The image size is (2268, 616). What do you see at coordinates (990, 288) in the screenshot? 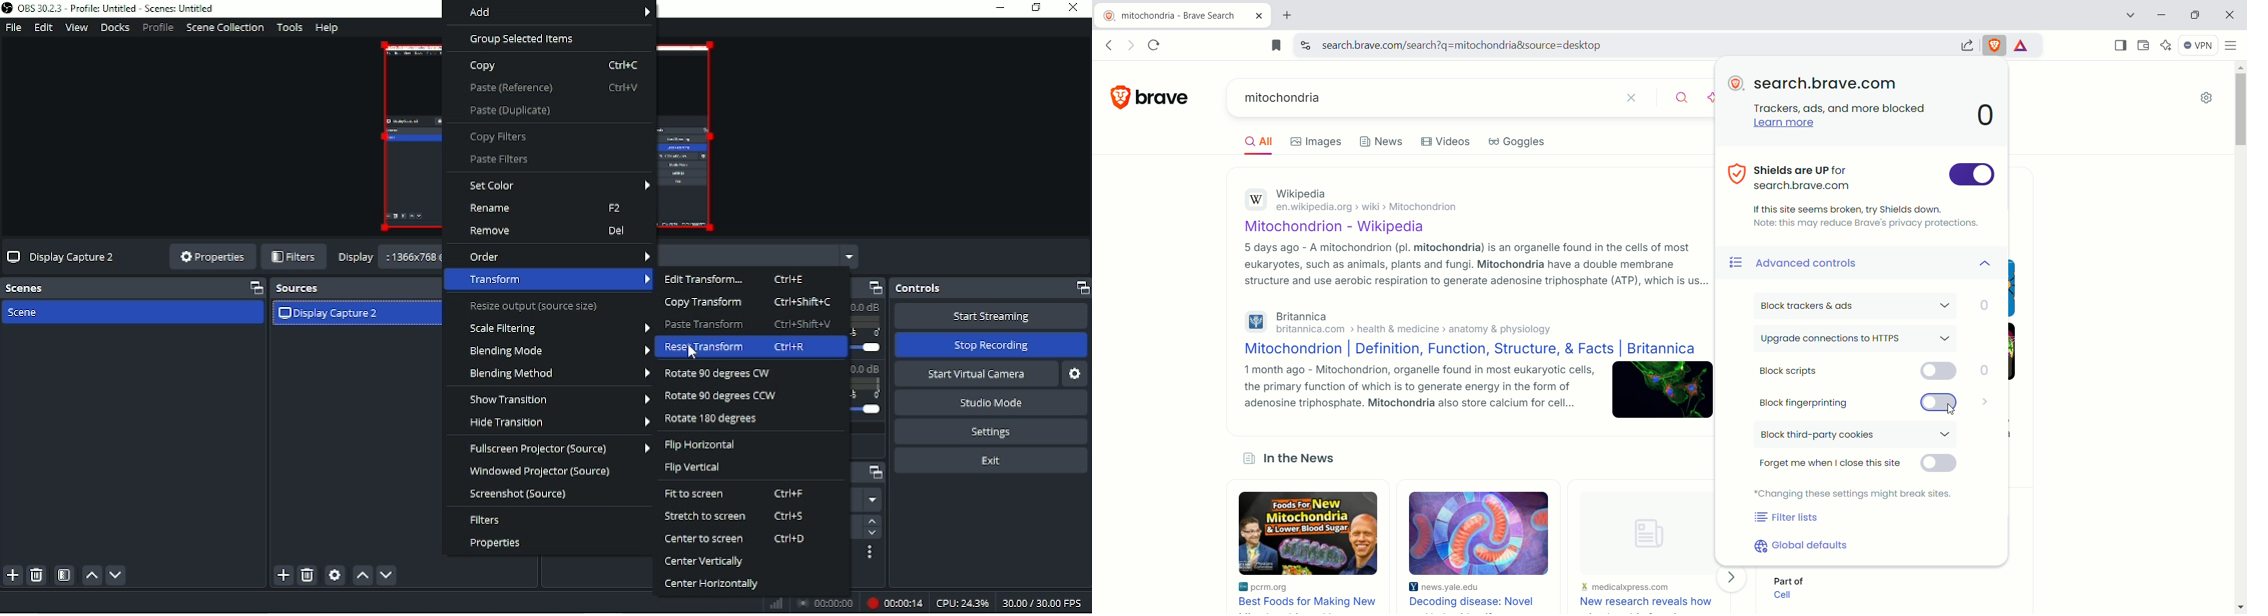
I see `Controls` at bounding box center [990, 288].